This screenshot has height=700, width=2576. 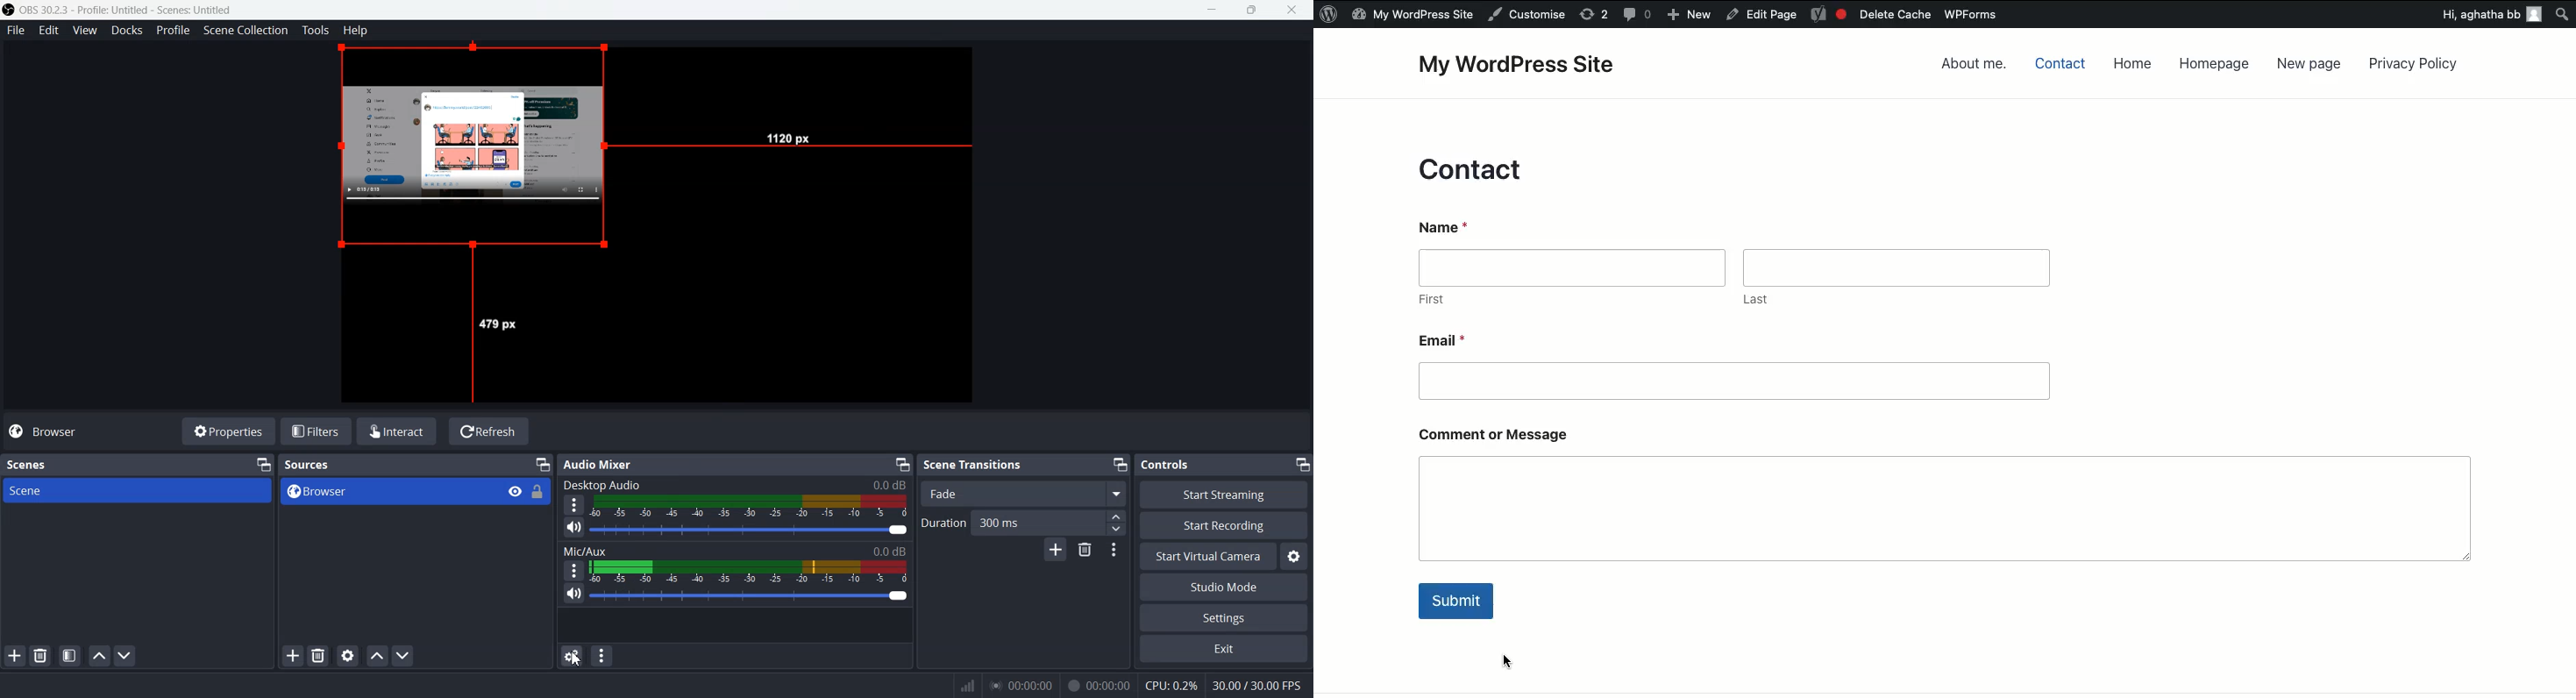 I want to click on Delete Cache, so click(x=1874, y=17).